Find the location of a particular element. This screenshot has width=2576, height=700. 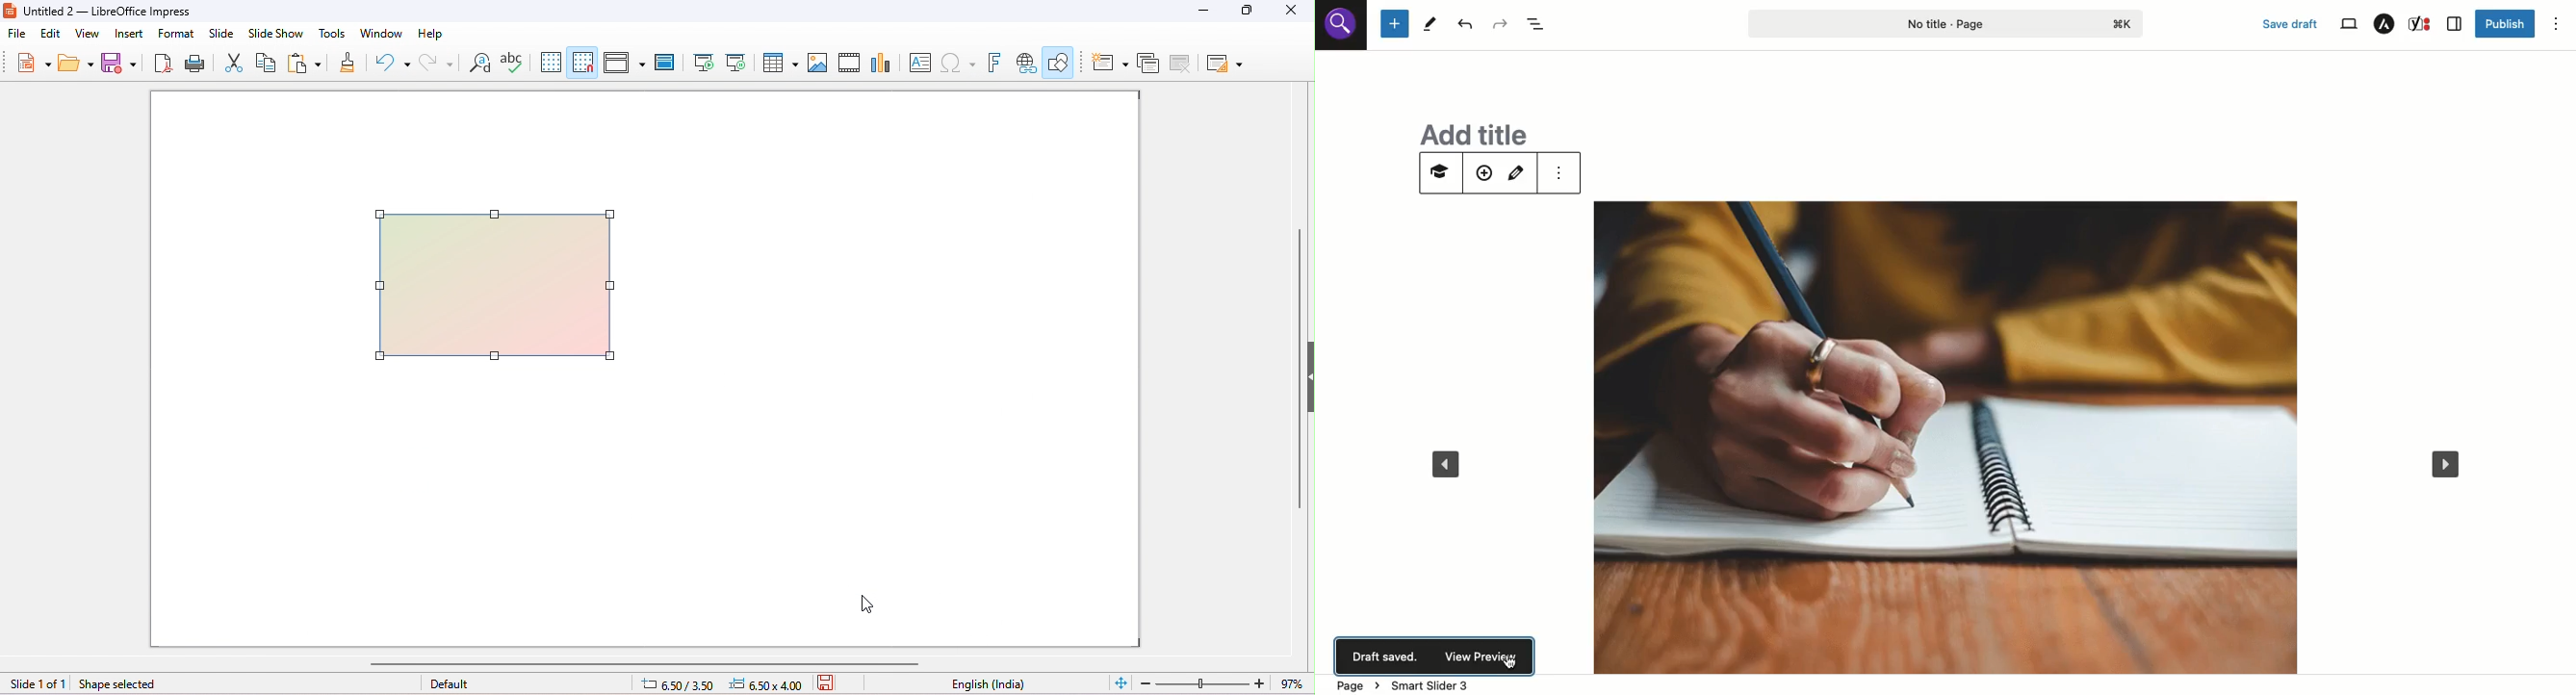

maximize is located at coordinates (1249, 11).